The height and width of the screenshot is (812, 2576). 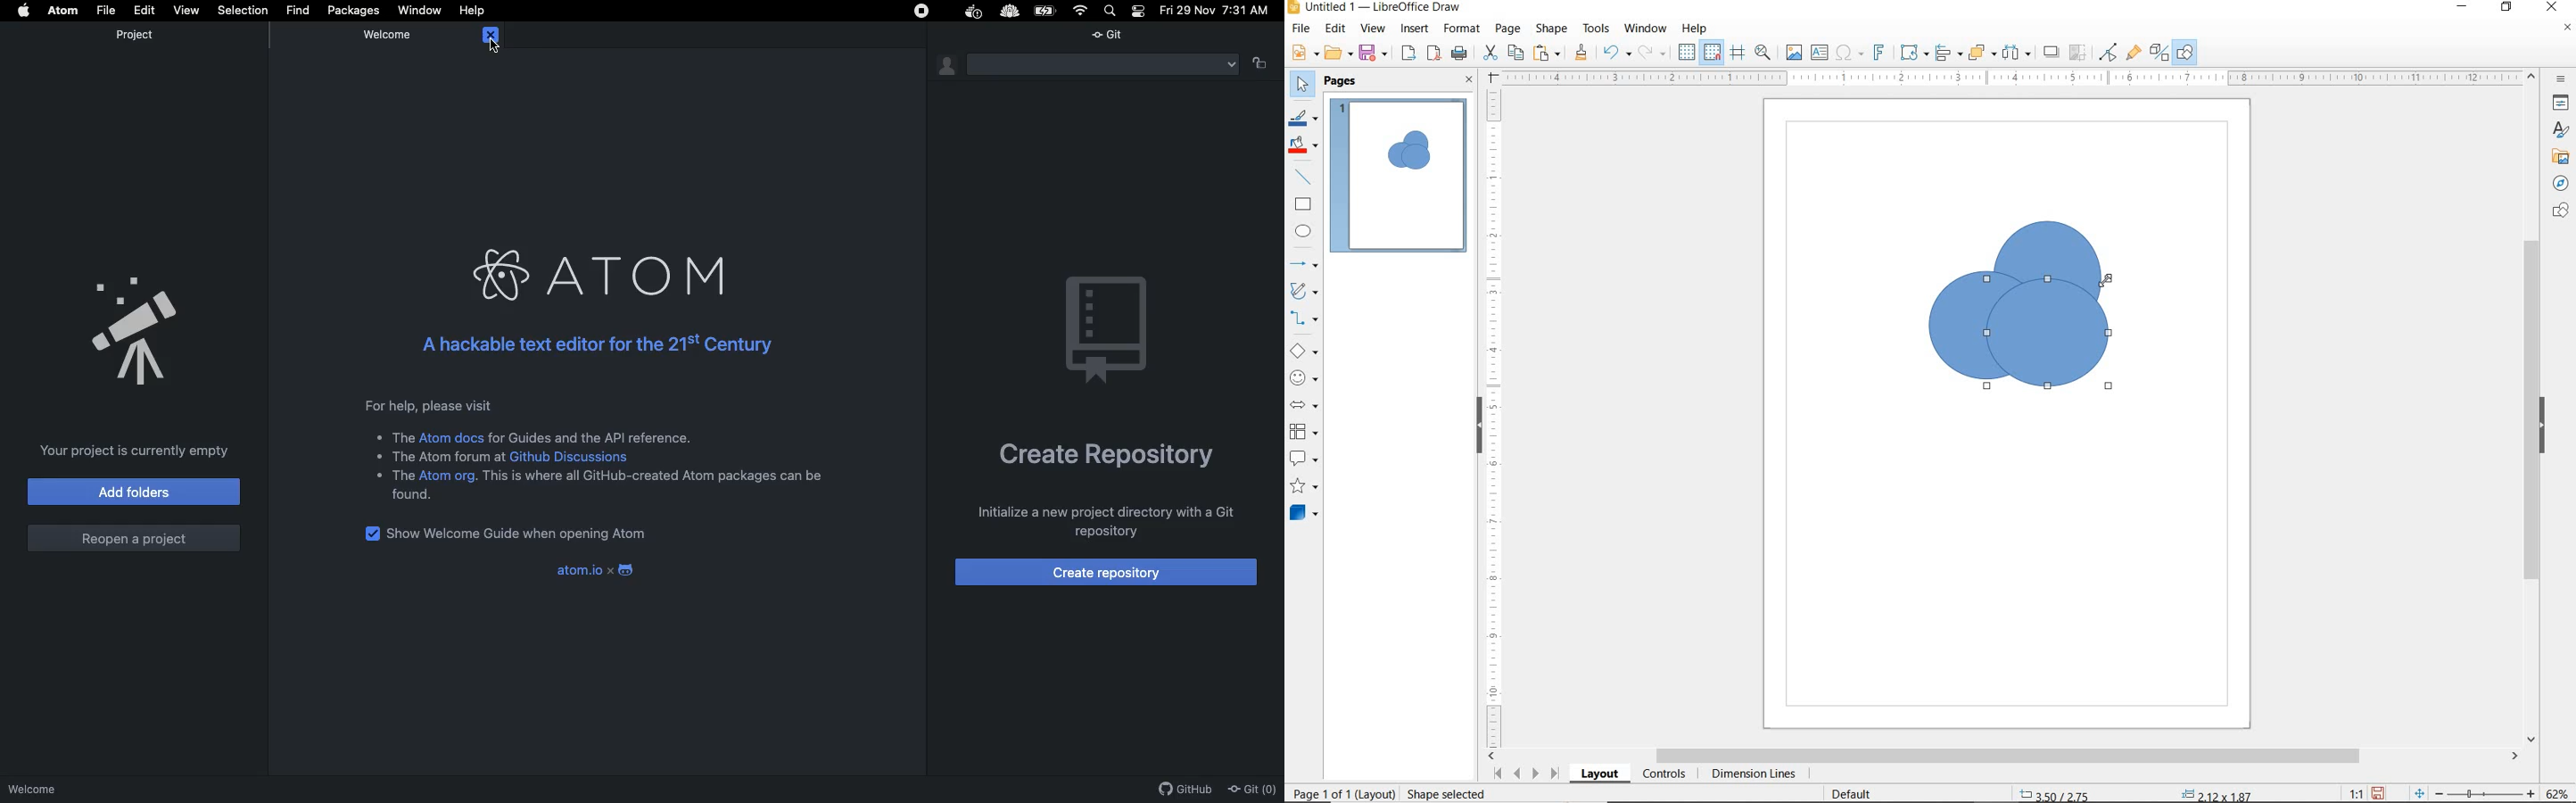 What do you see at coordinates (2532, 408) in the screenshot?
I see `SCROLLBAR` at bounding box center [2532, 408].